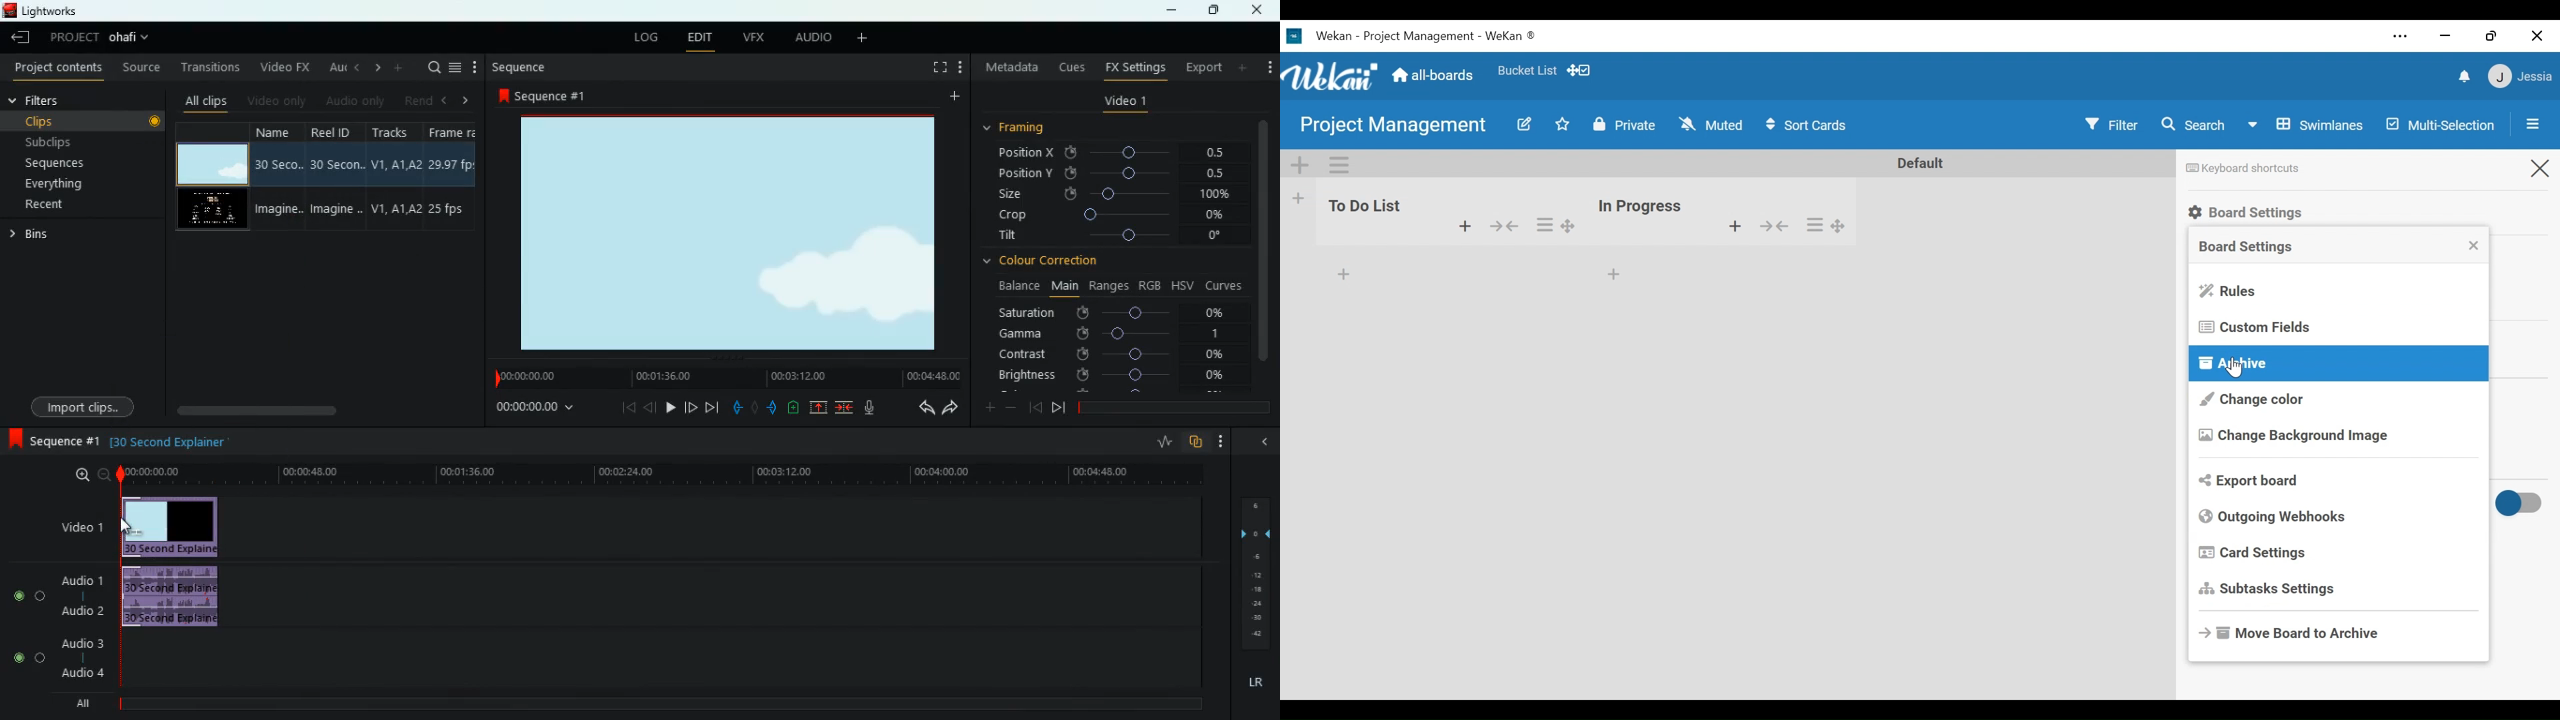 The height and width of the screenshot is (728, 2576). What do you see at coordinates (155, 123) in the screenshot?
I see `` at bounding box center [155, 123].